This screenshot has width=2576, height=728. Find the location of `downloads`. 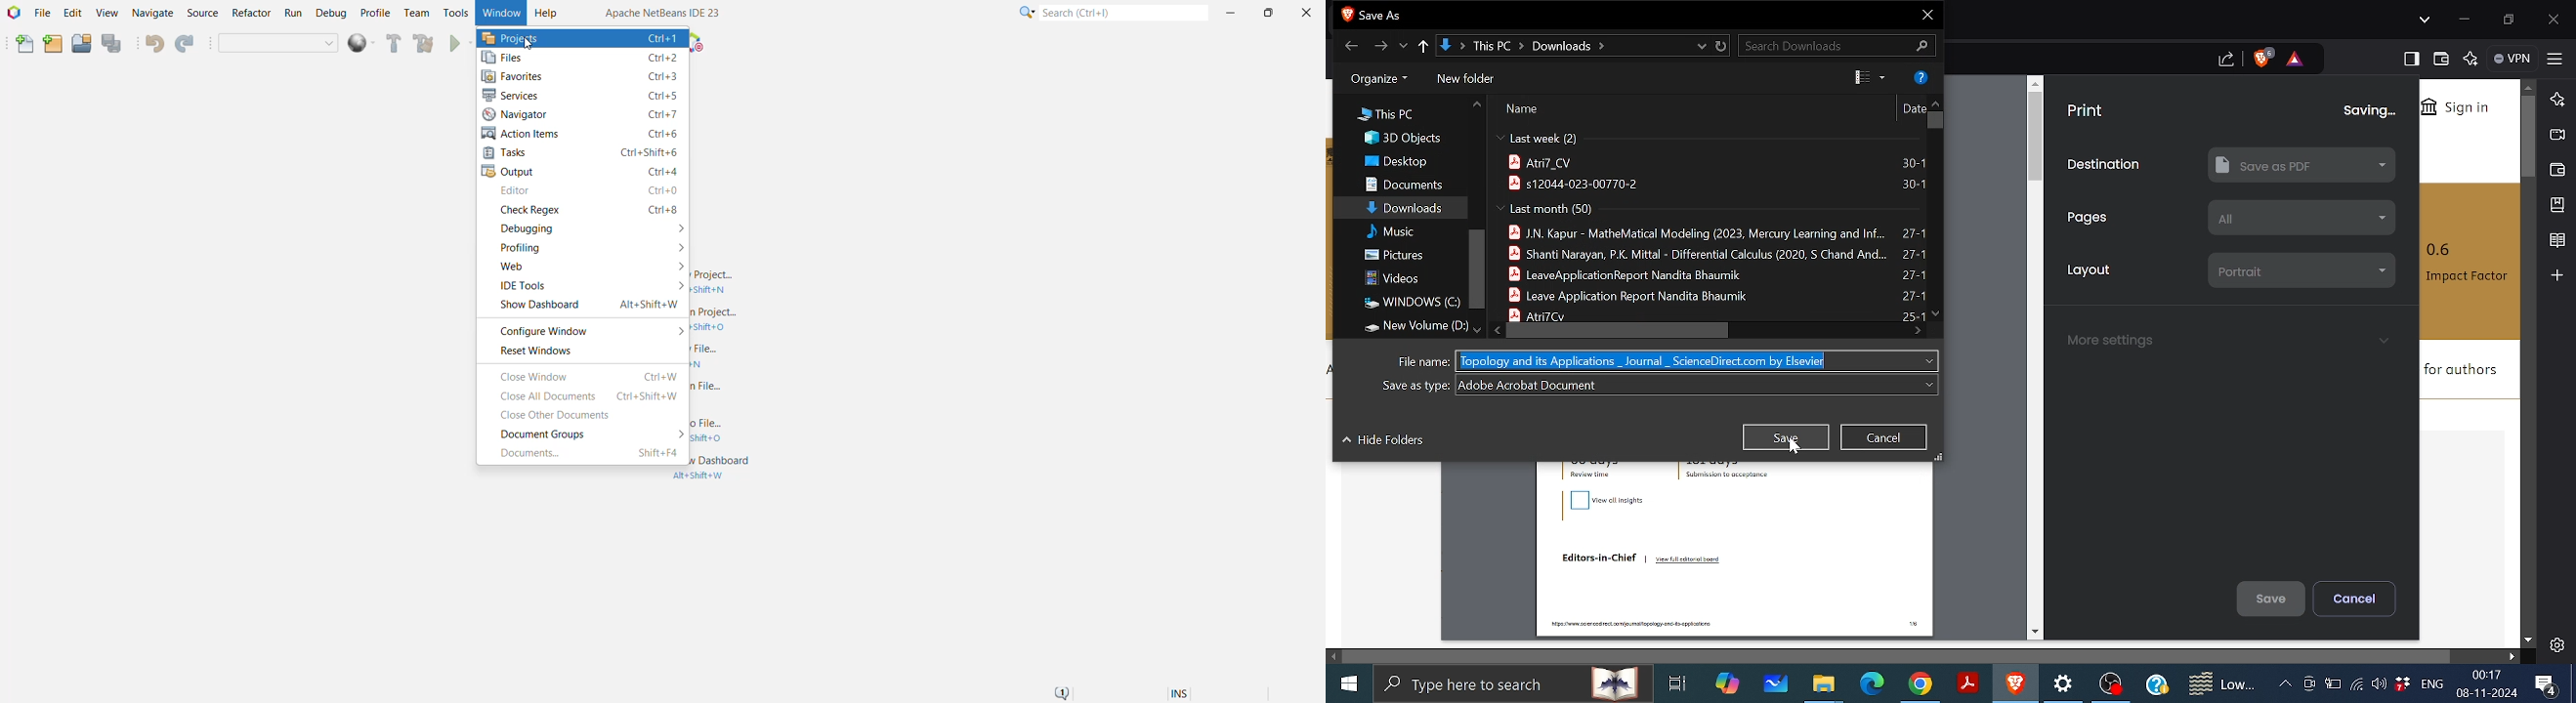

downloads is located at coordinates (1573, 47).